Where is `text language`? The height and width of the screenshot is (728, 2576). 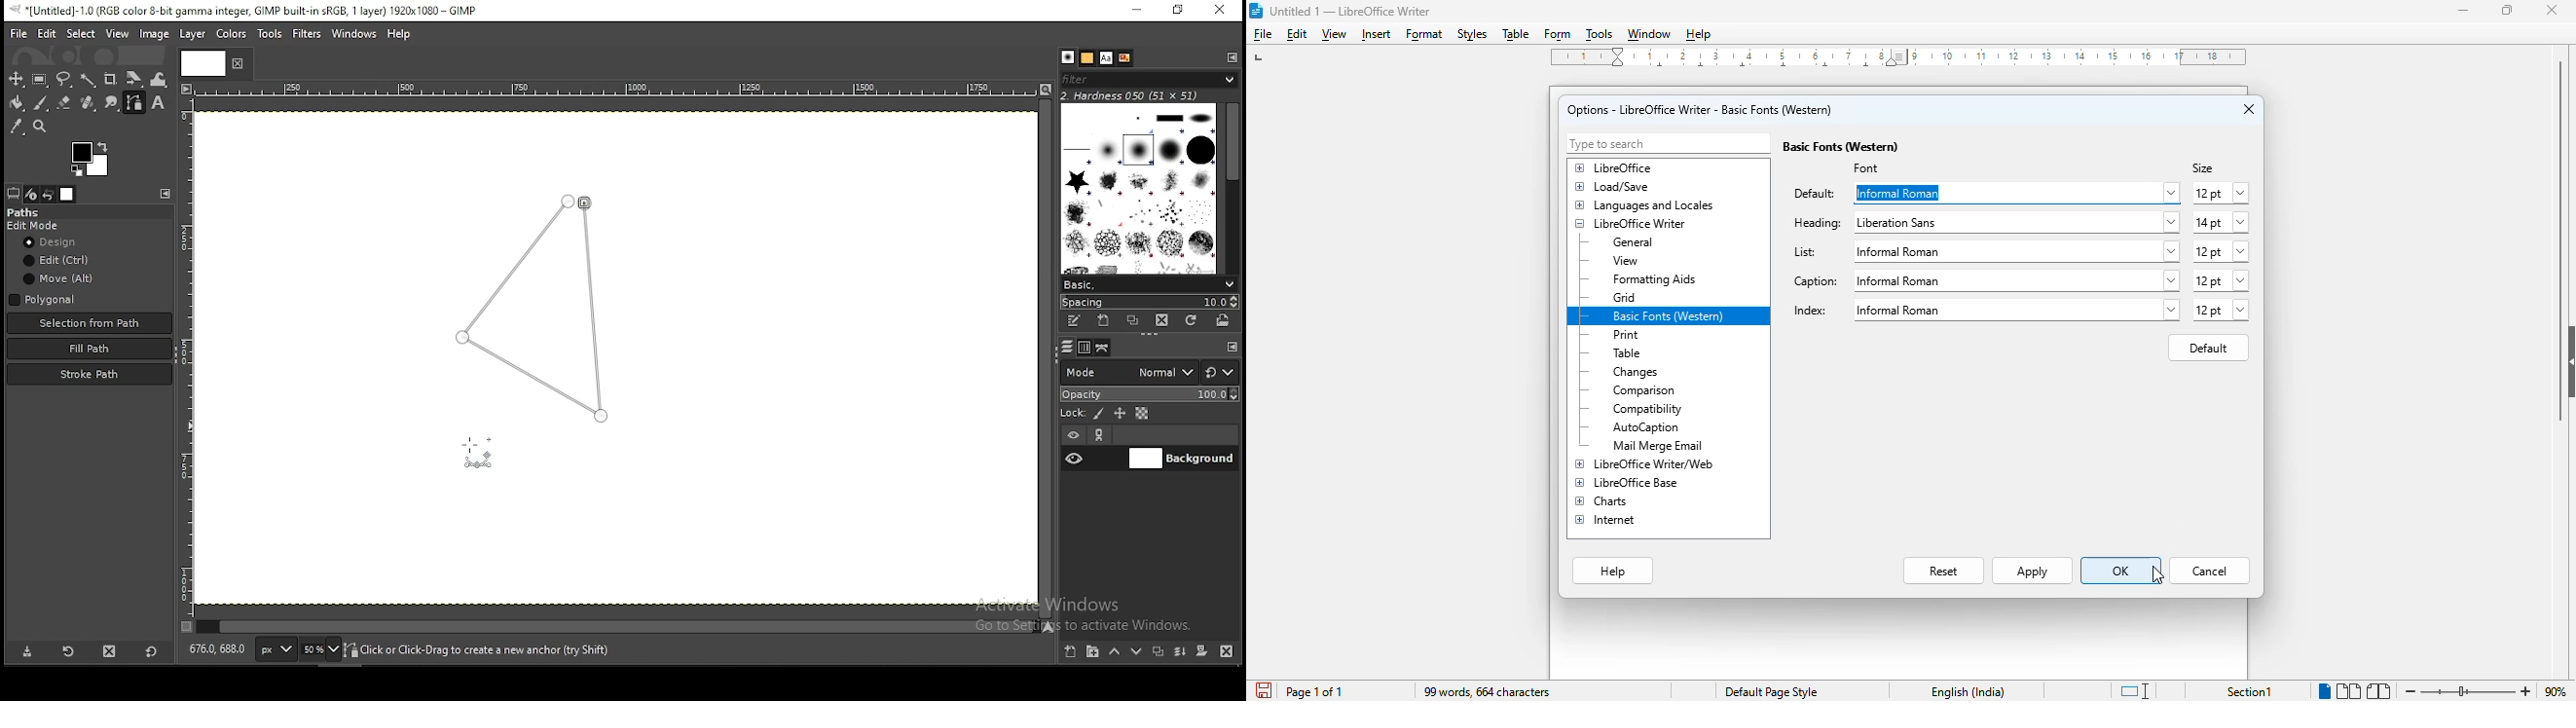
text language is located at coordinates (1969, 691).